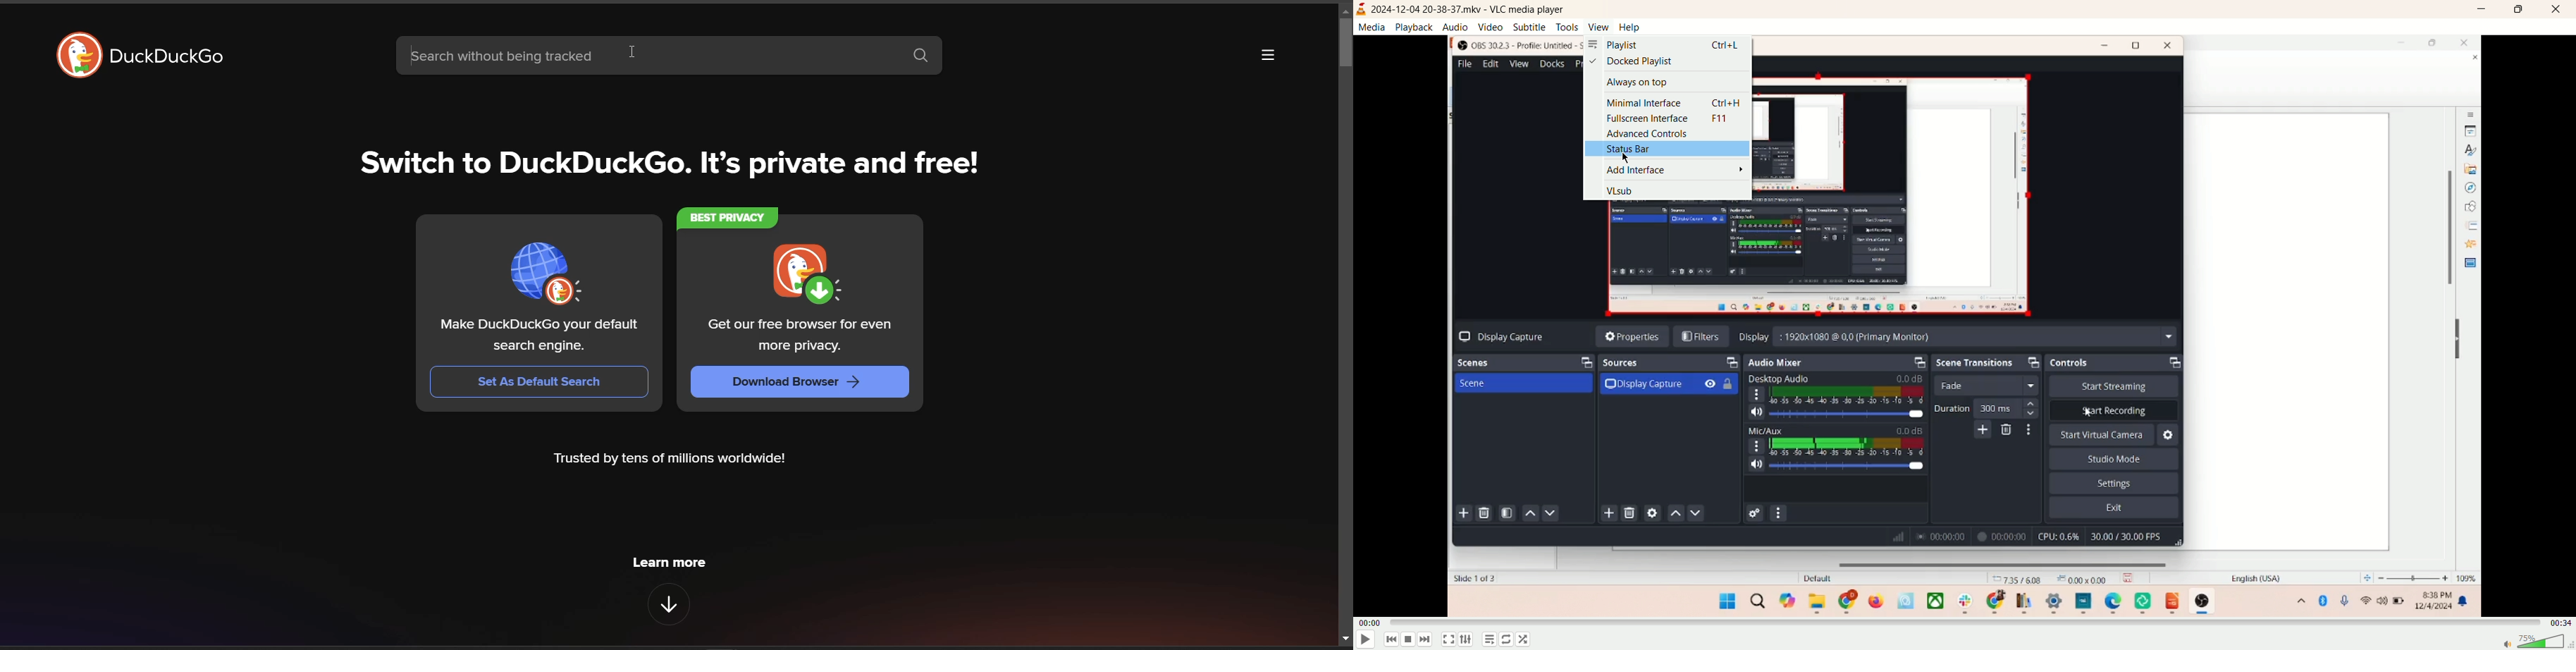 The image size is (2576, 672). I want to click on previous, so click(1392, 640).